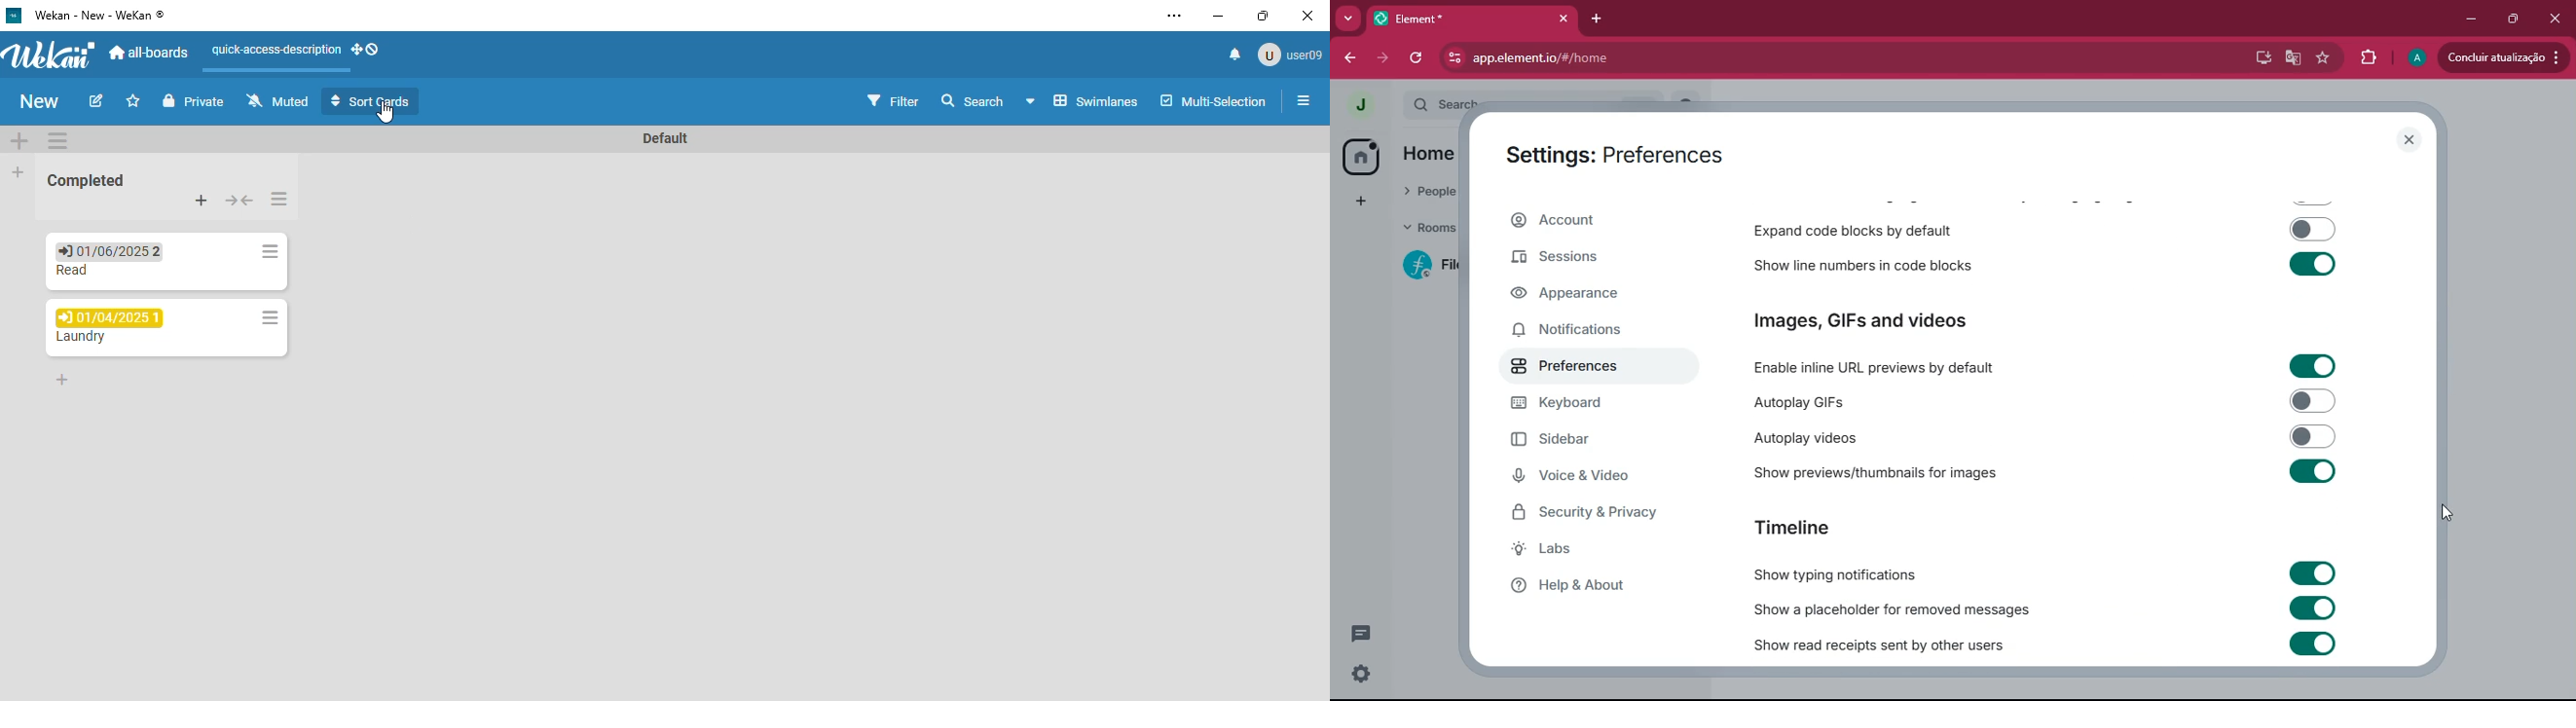 The height and width of the screenshot is (728, 2576). I want to click on toggle on/off, so click(2313, 470).